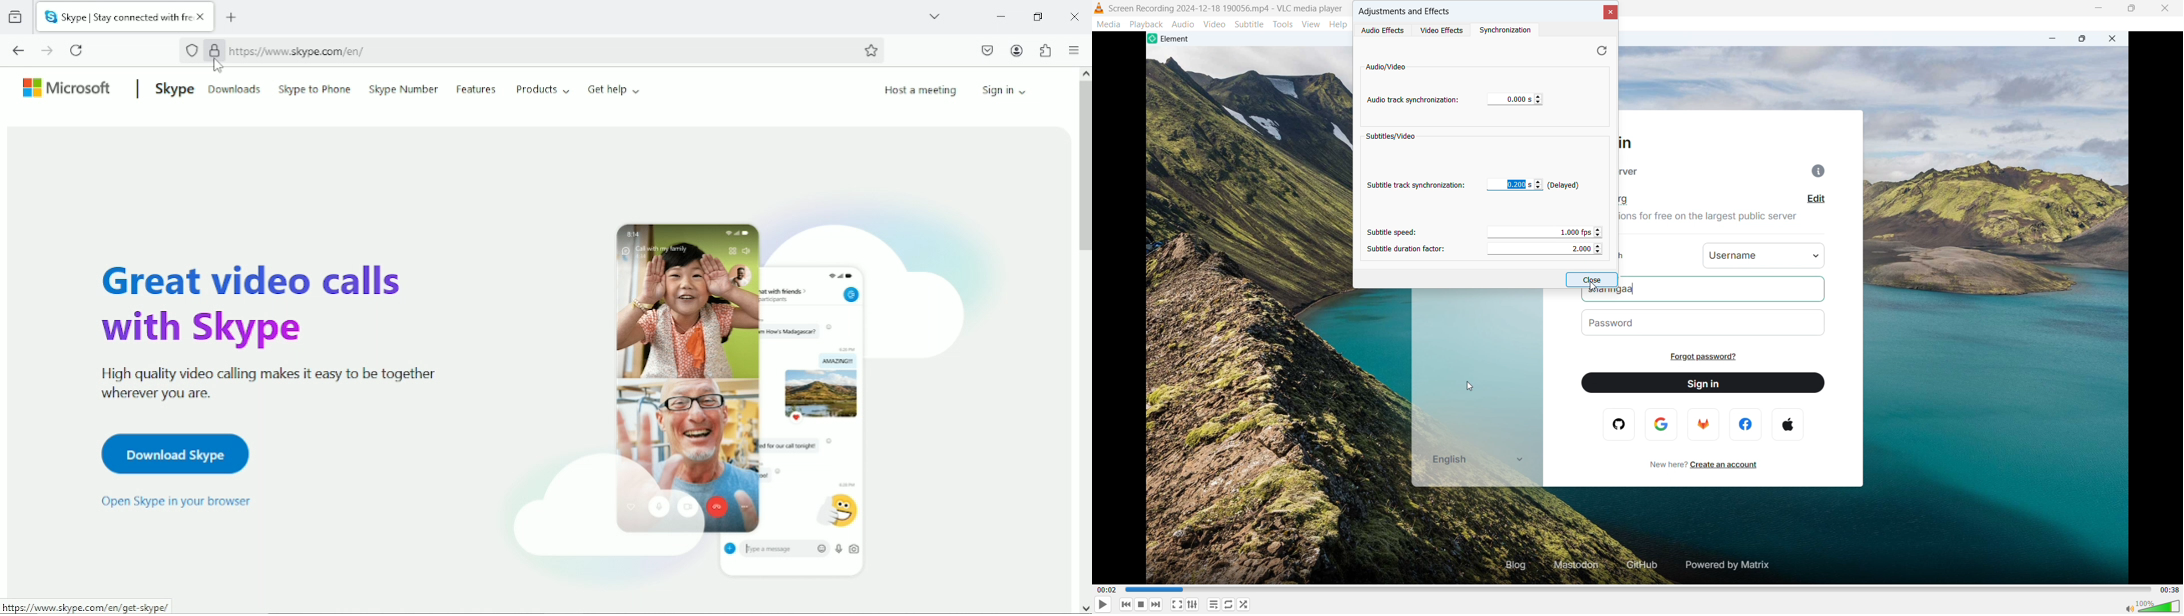 The width and height of the screenshot is (2184, 616). I want to click on time bar, so click(1639, 590).